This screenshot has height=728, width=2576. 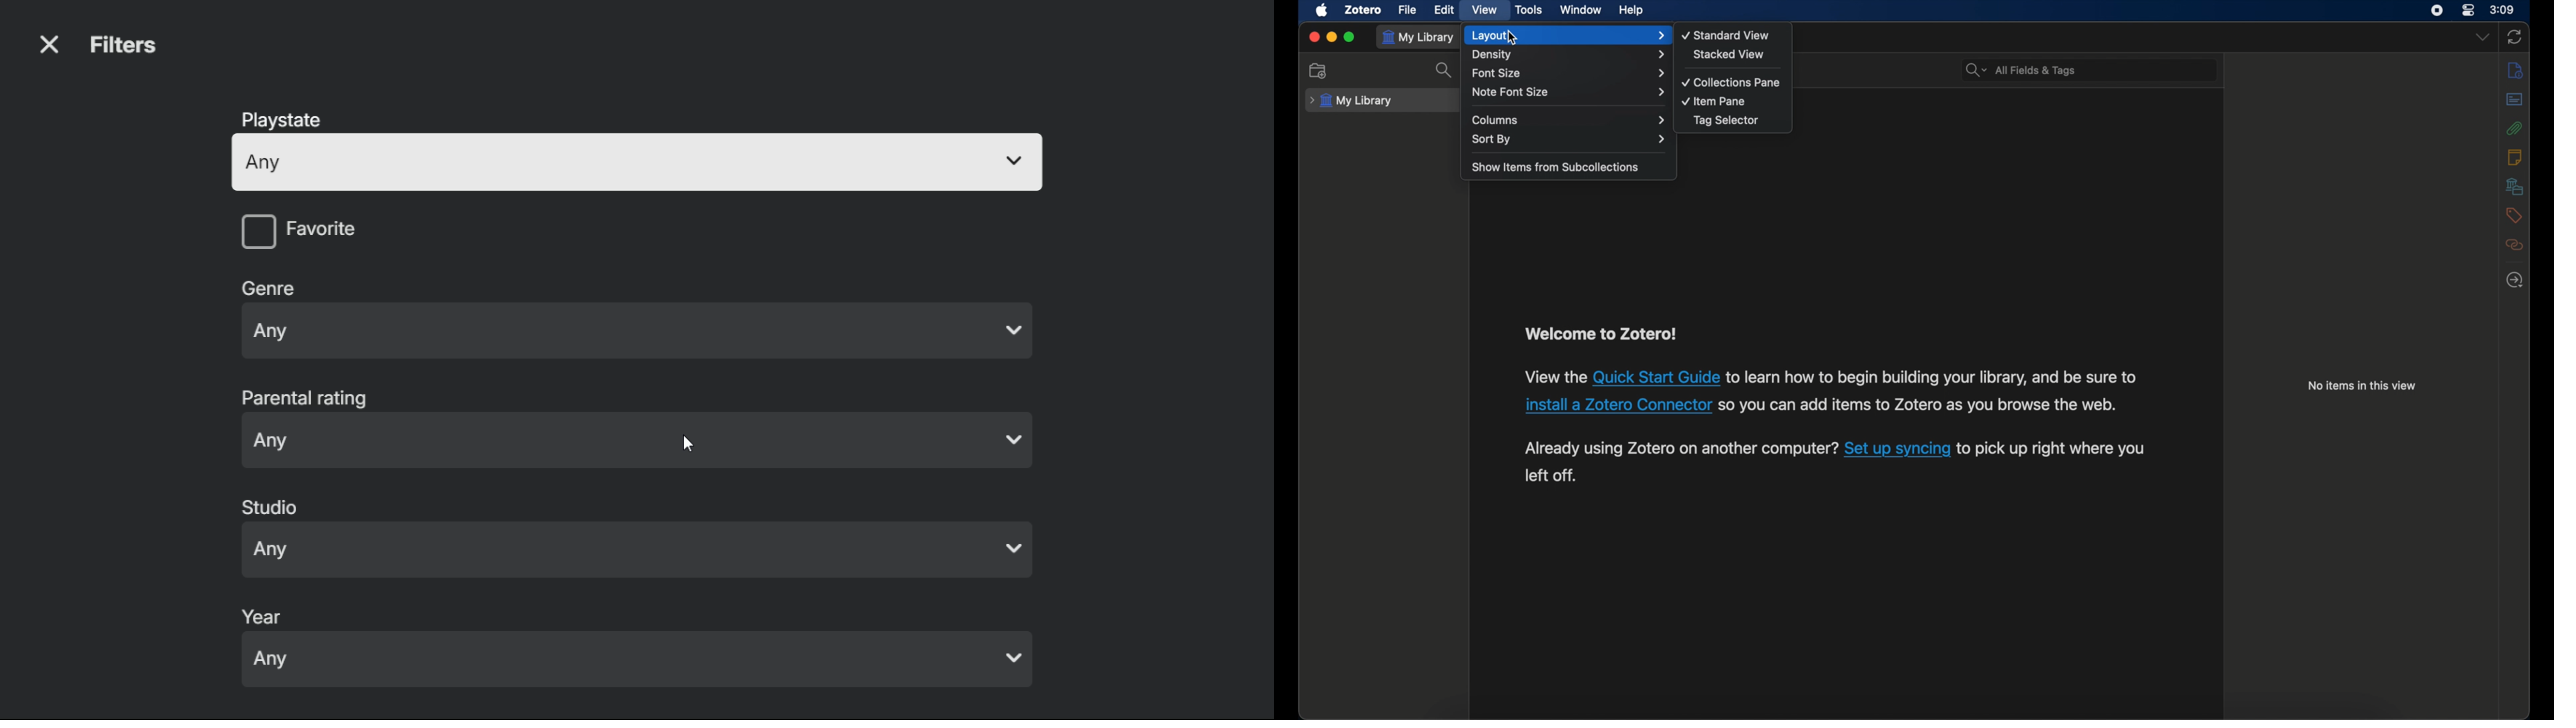 I want to click on minimize, so click(x=1333, y=36).